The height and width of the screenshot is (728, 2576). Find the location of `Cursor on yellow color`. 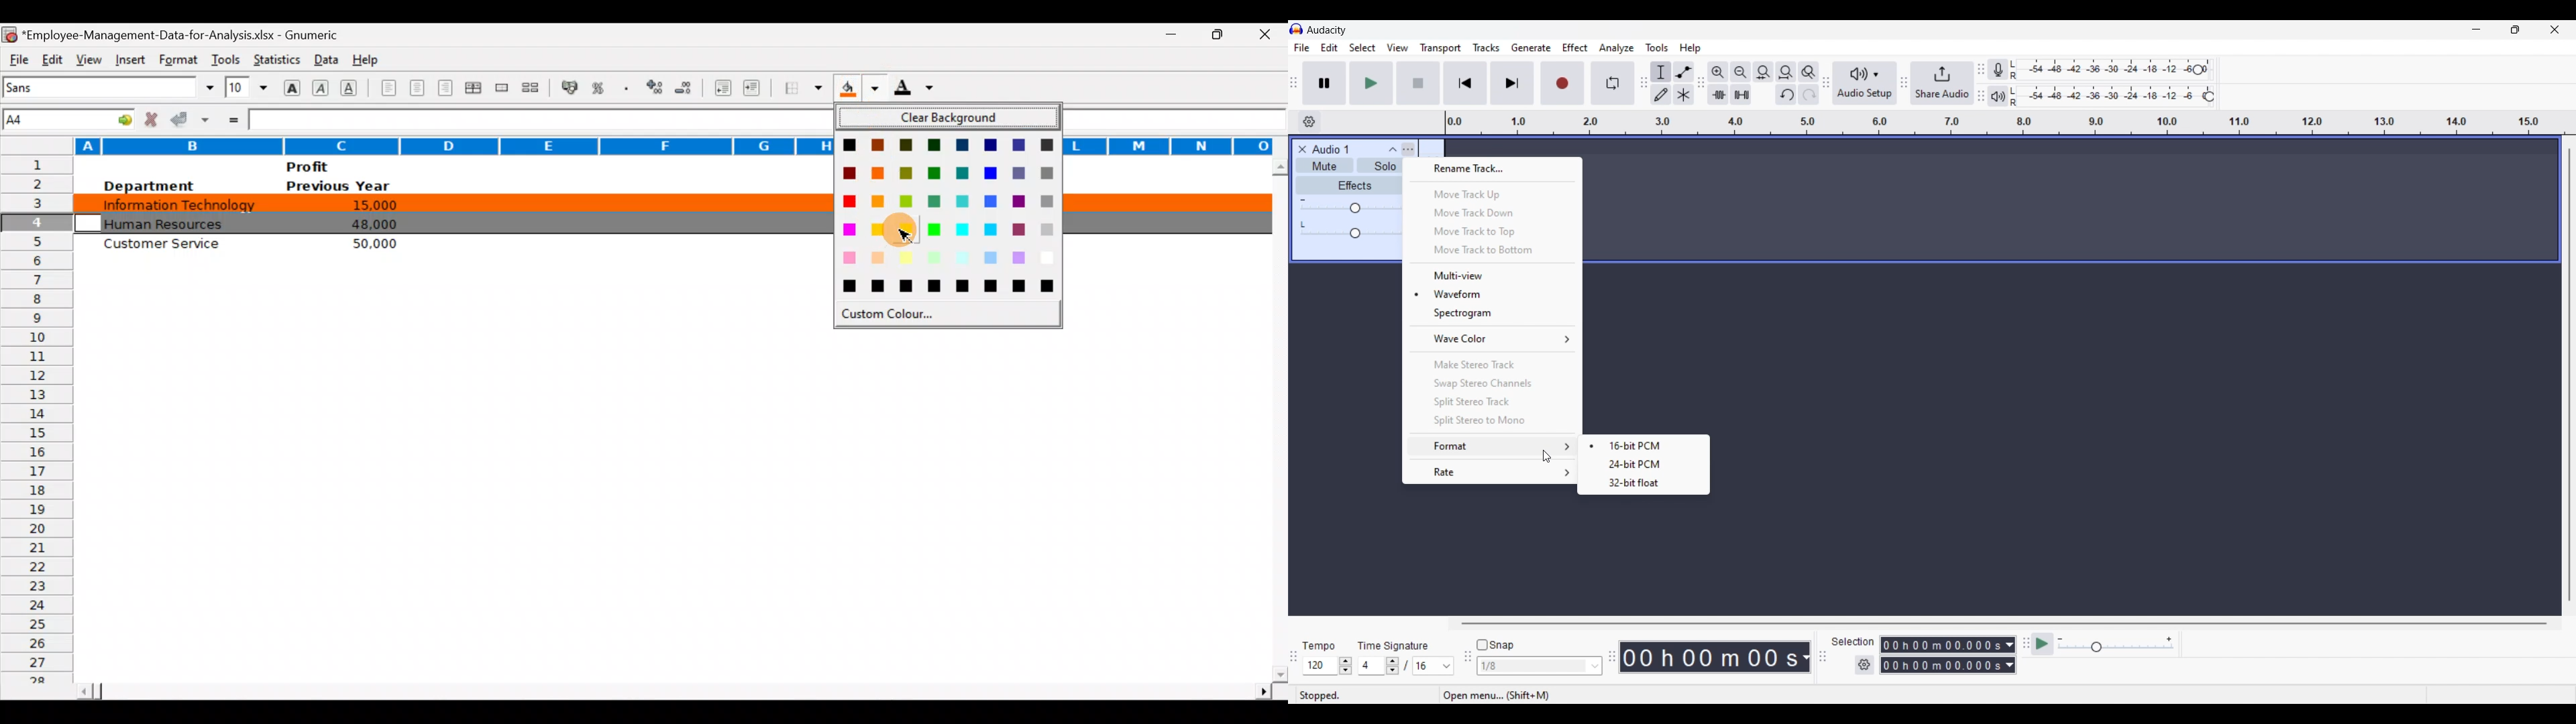

Cursor on yellow color is located at coordinates (892, 231).